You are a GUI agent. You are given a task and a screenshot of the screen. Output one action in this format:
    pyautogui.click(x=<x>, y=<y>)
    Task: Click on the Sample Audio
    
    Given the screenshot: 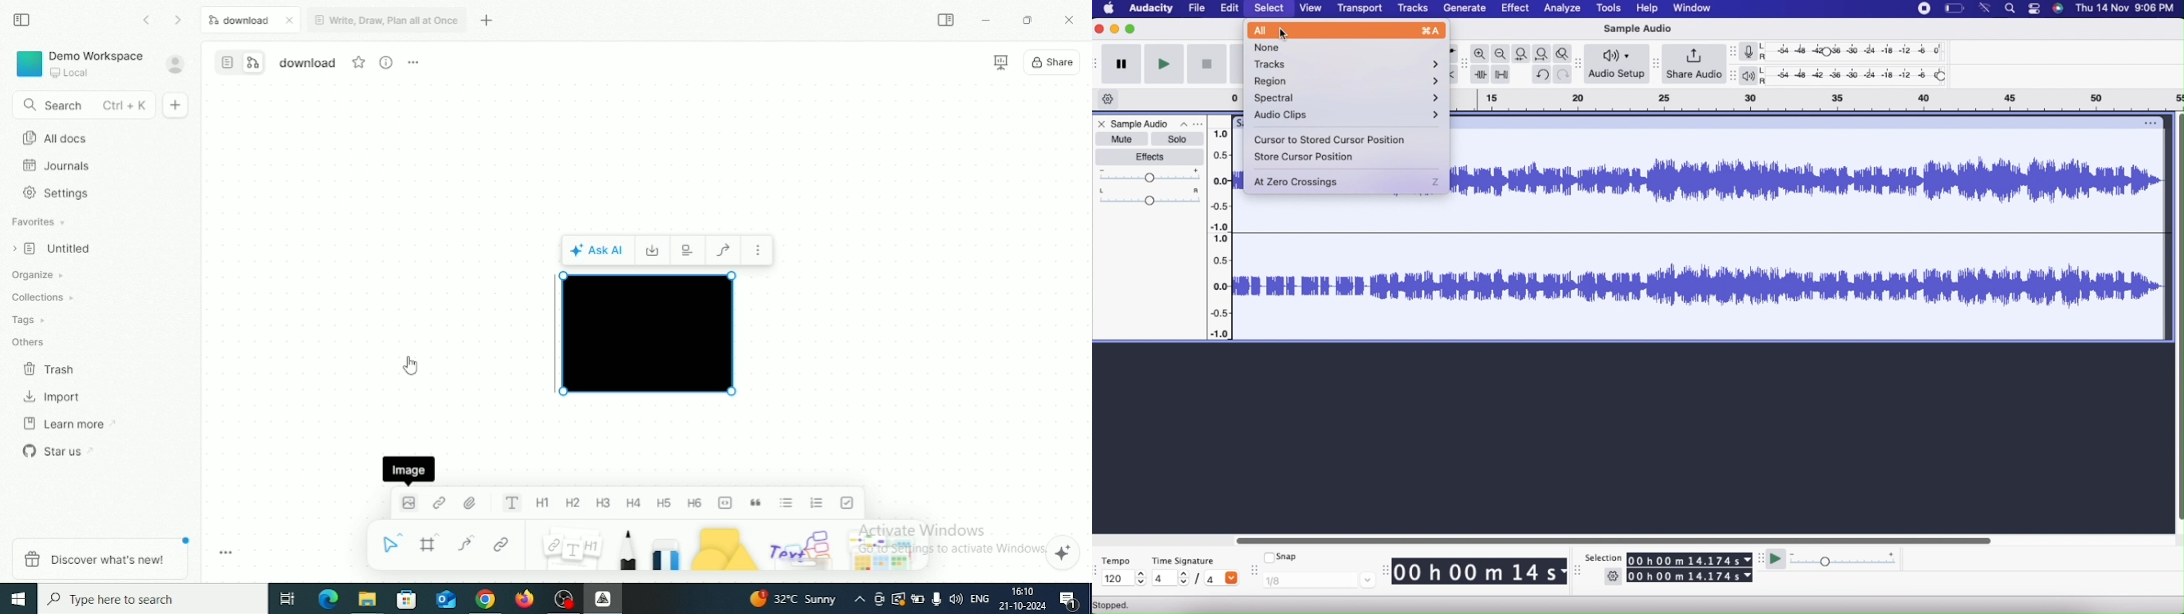 What is the action you would take?
    pyautogui.click(x=1636, y=31)
    